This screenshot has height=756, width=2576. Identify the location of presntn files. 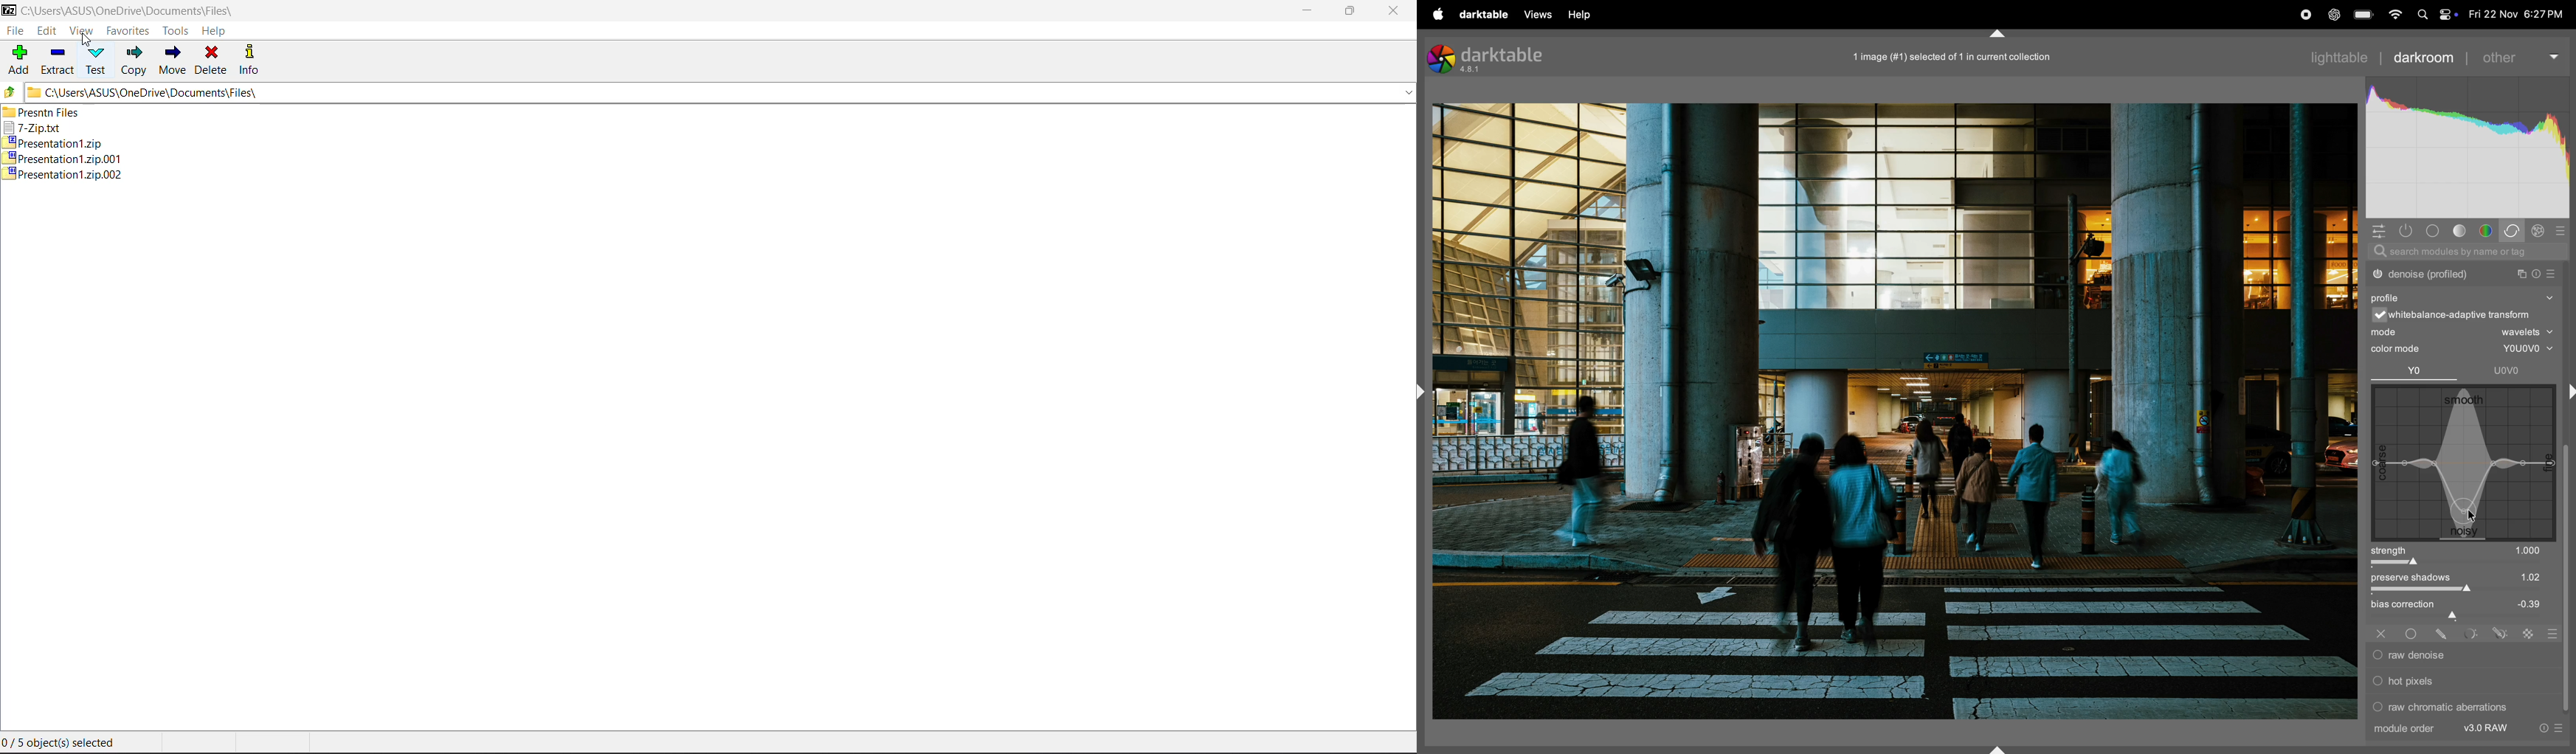
(52, 115).